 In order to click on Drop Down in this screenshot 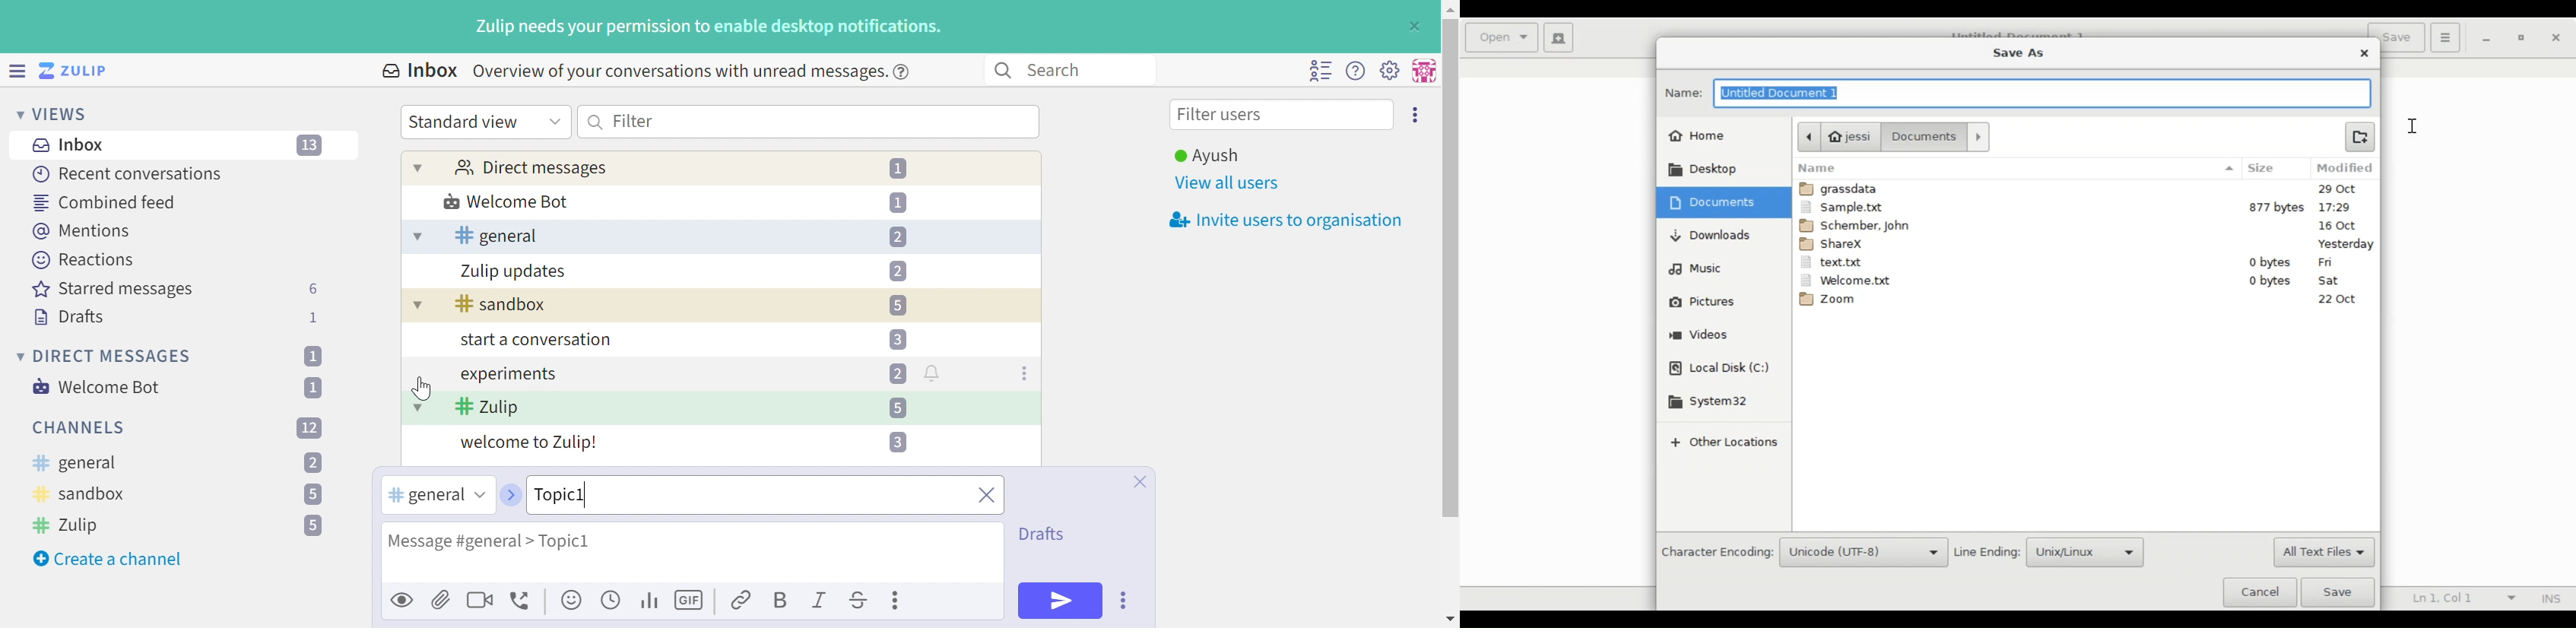, I will do `click(417, 407)`.